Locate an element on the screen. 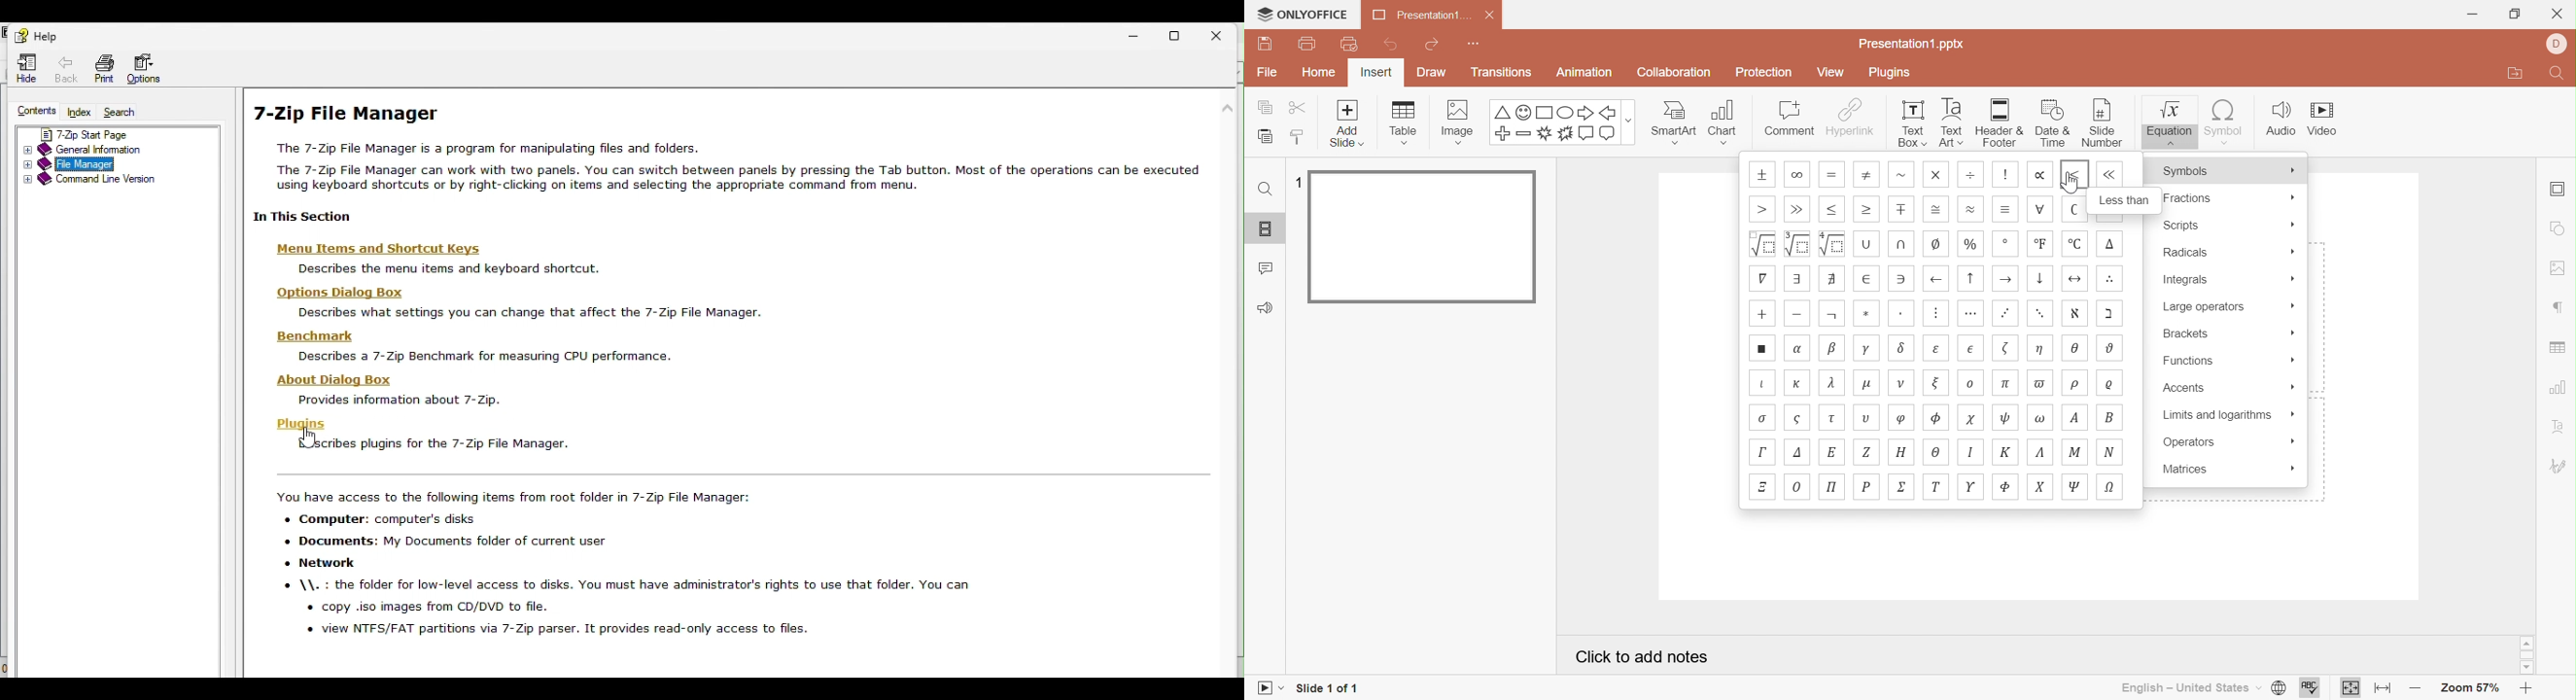 The height and width of the screenshot is (700, 2576). Large operators is located at coordinates (2225, 304).